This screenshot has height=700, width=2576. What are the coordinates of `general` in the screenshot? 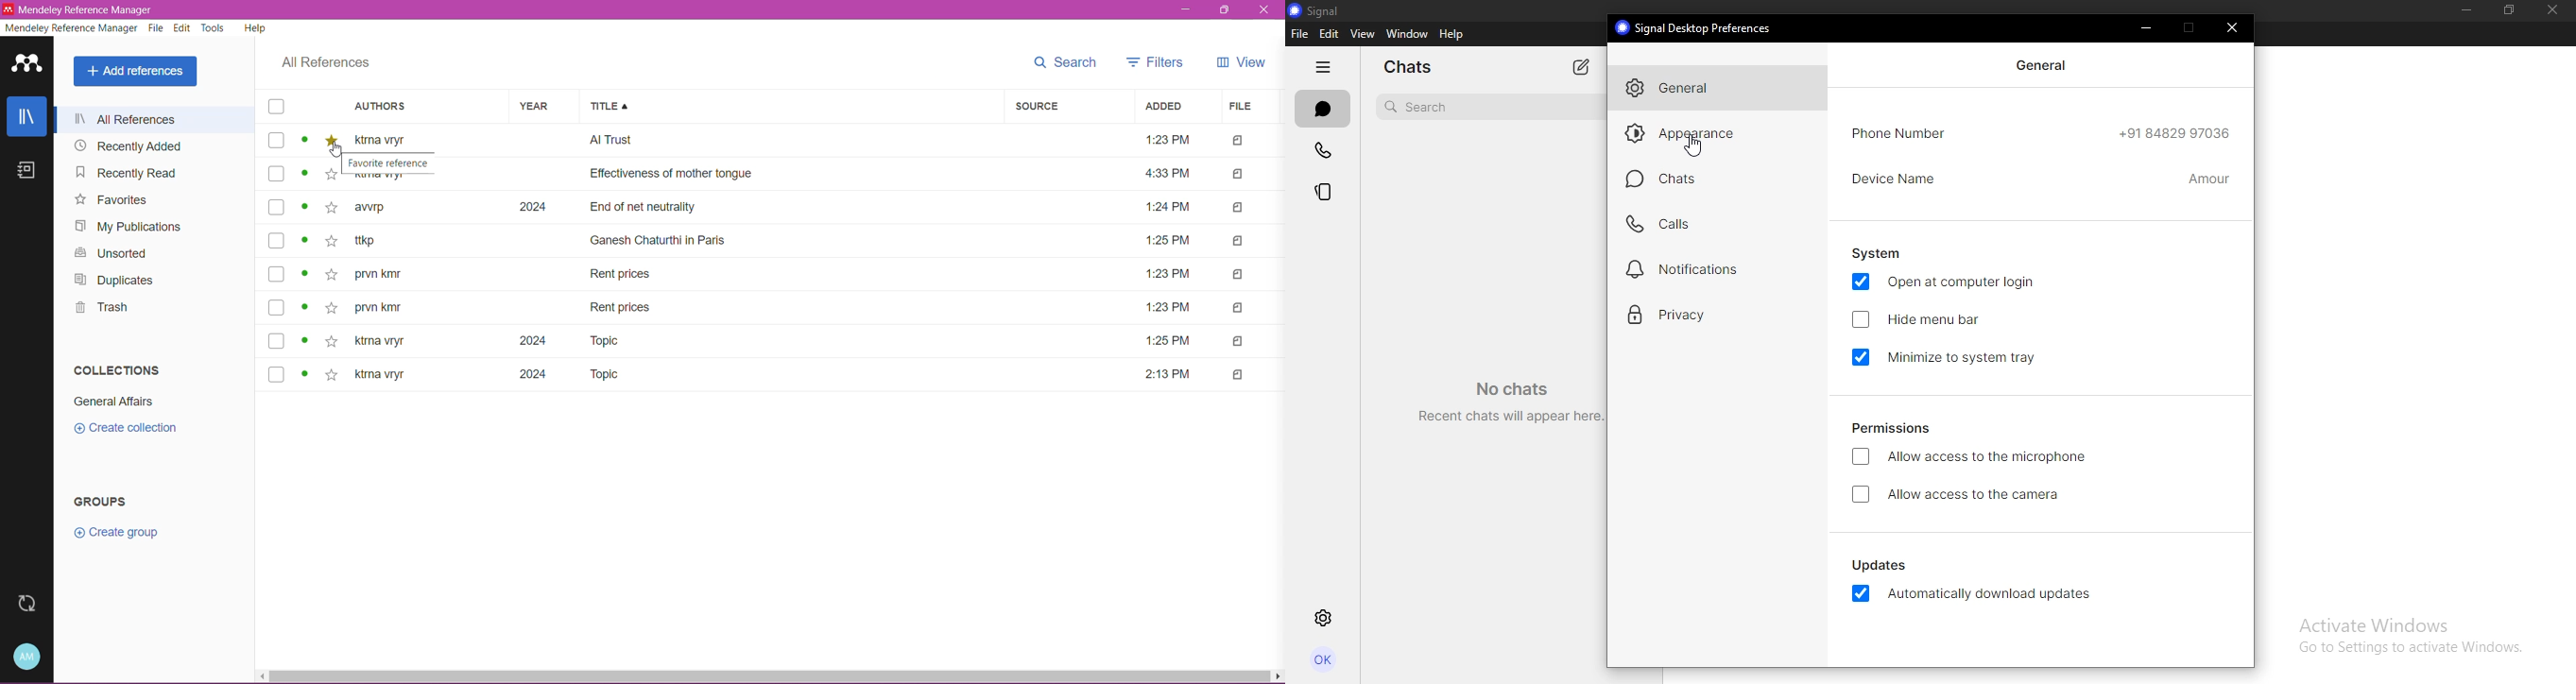 It's located at (1678, 89).